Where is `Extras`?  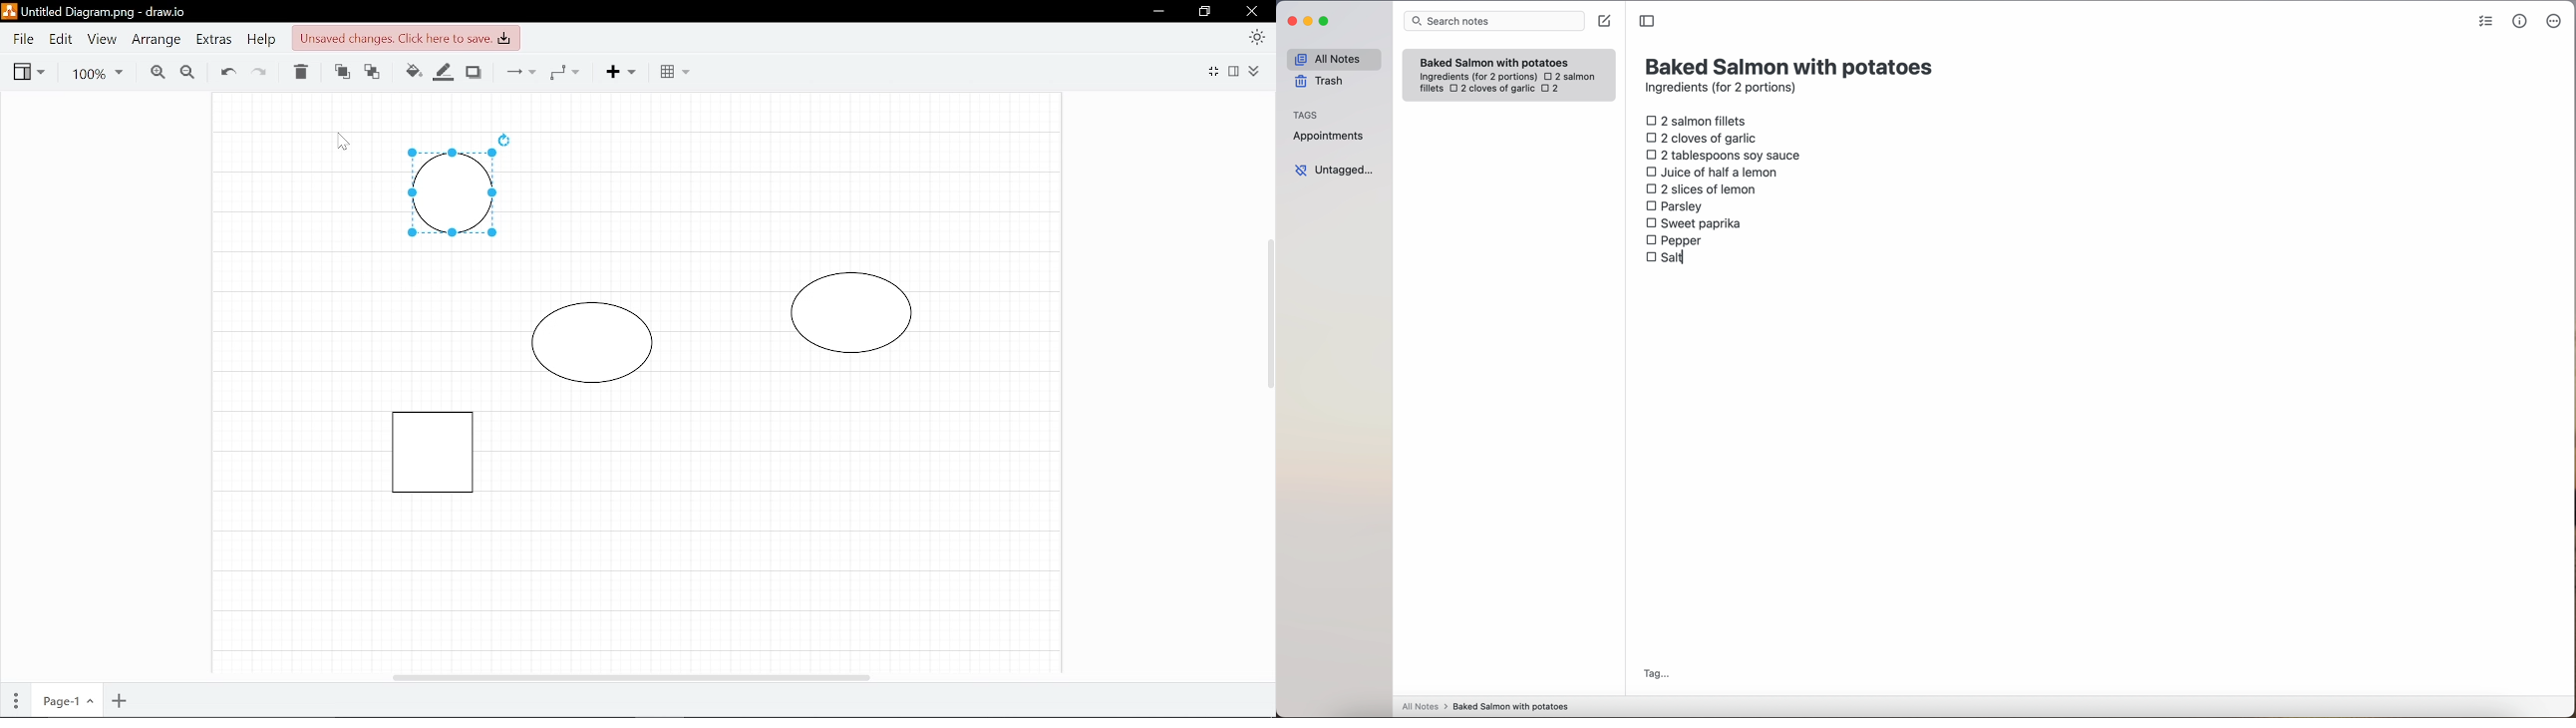 Extras is located at coordinates (213, 39).